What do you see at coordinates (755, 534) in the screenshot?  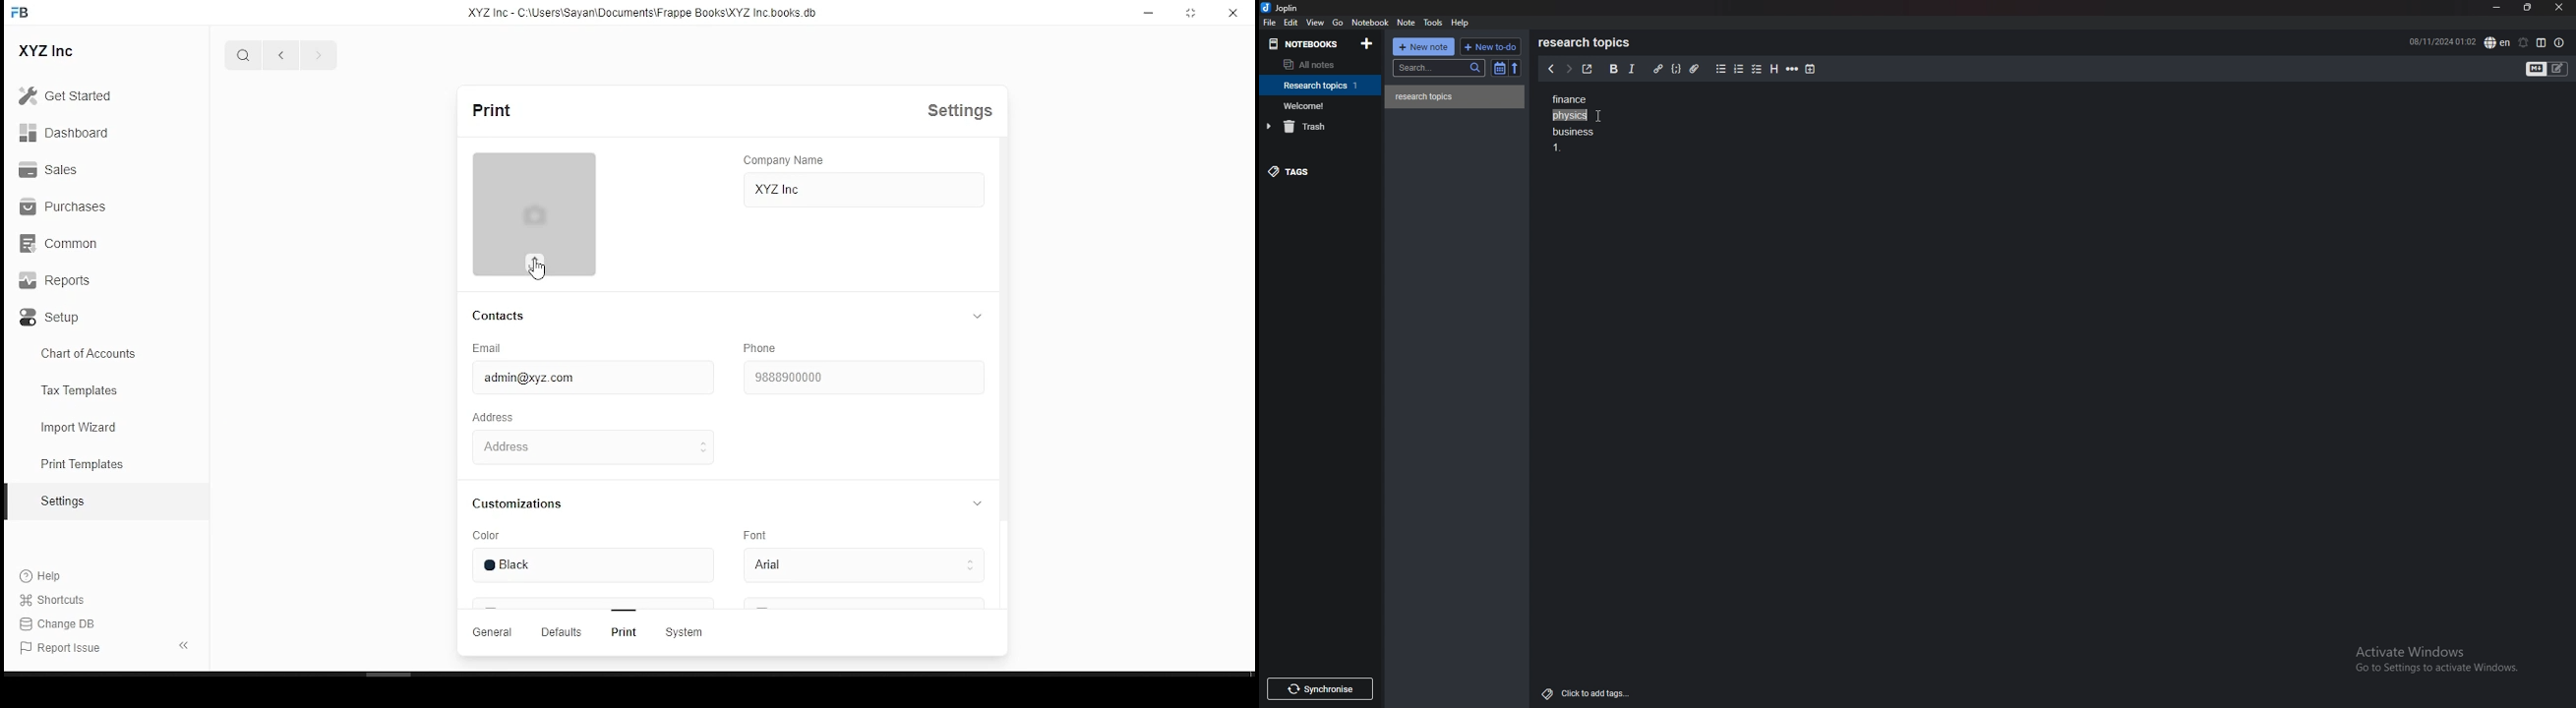 I see `Font` at bounding box center [755, 534].